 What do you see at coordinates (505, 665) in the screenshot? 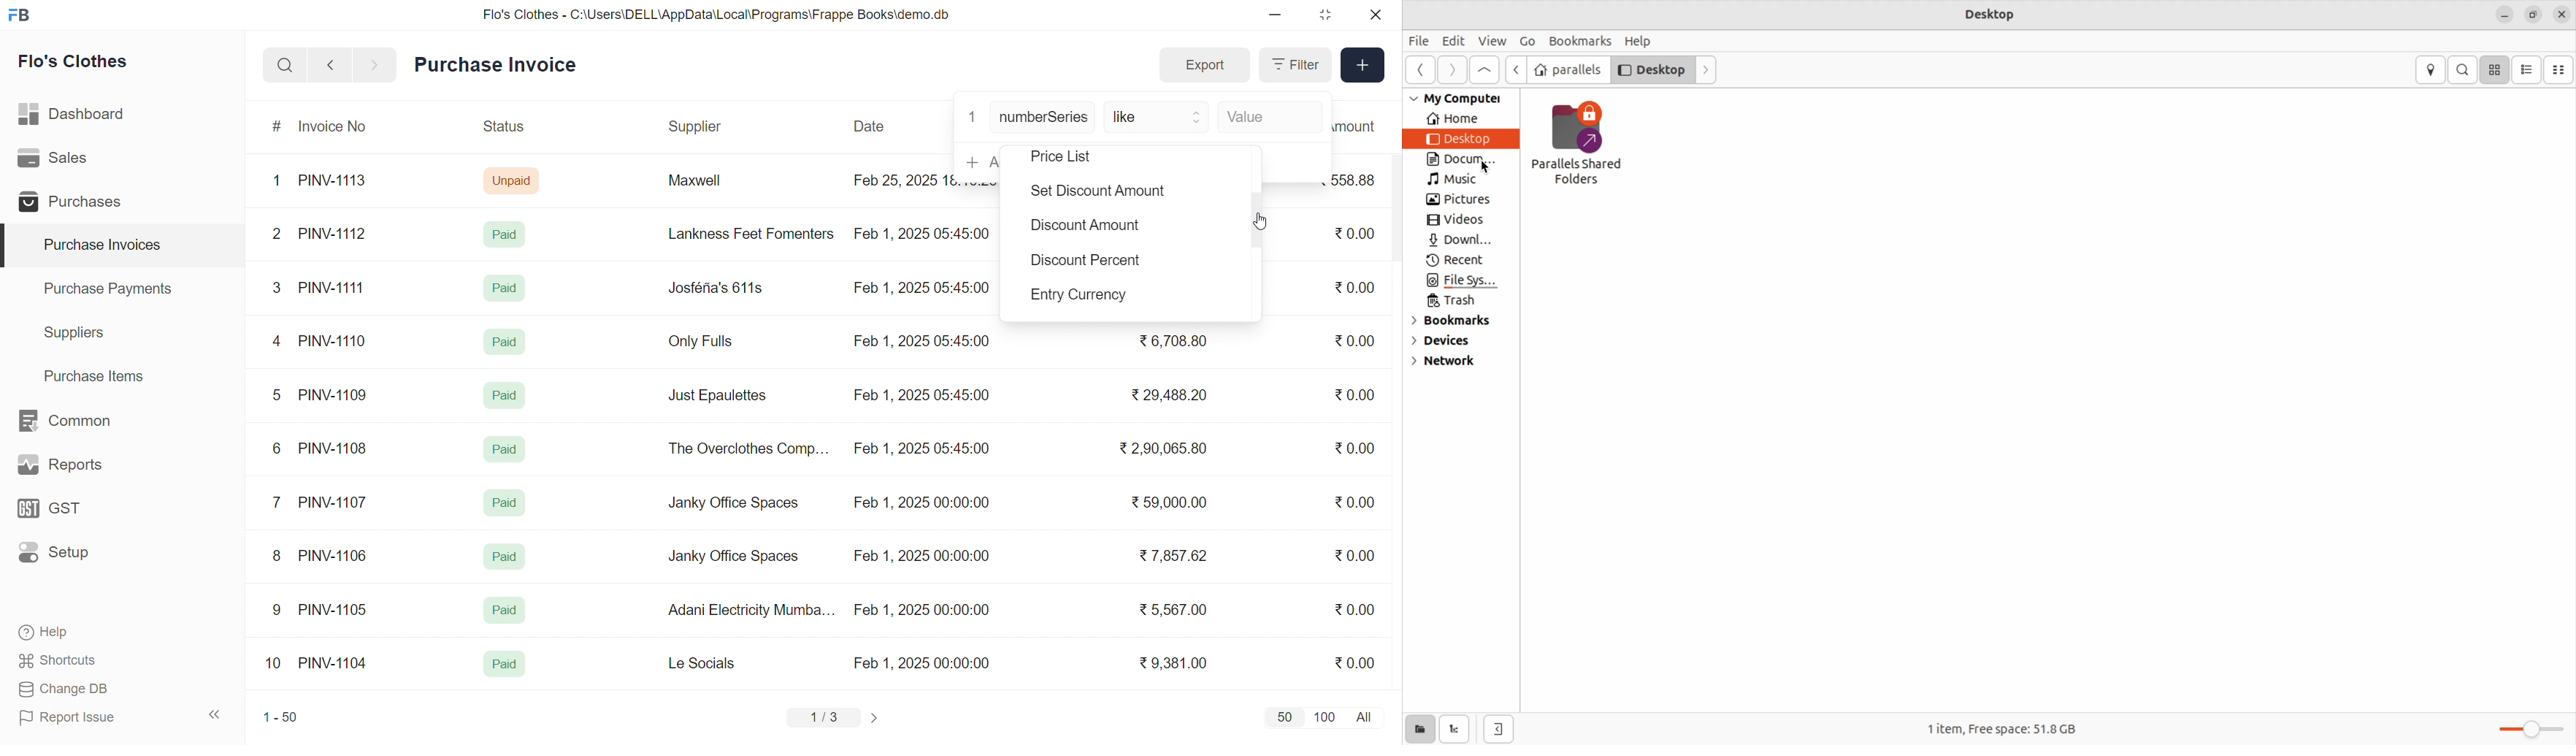
I see `Paid` at bounding box center [505, 665].